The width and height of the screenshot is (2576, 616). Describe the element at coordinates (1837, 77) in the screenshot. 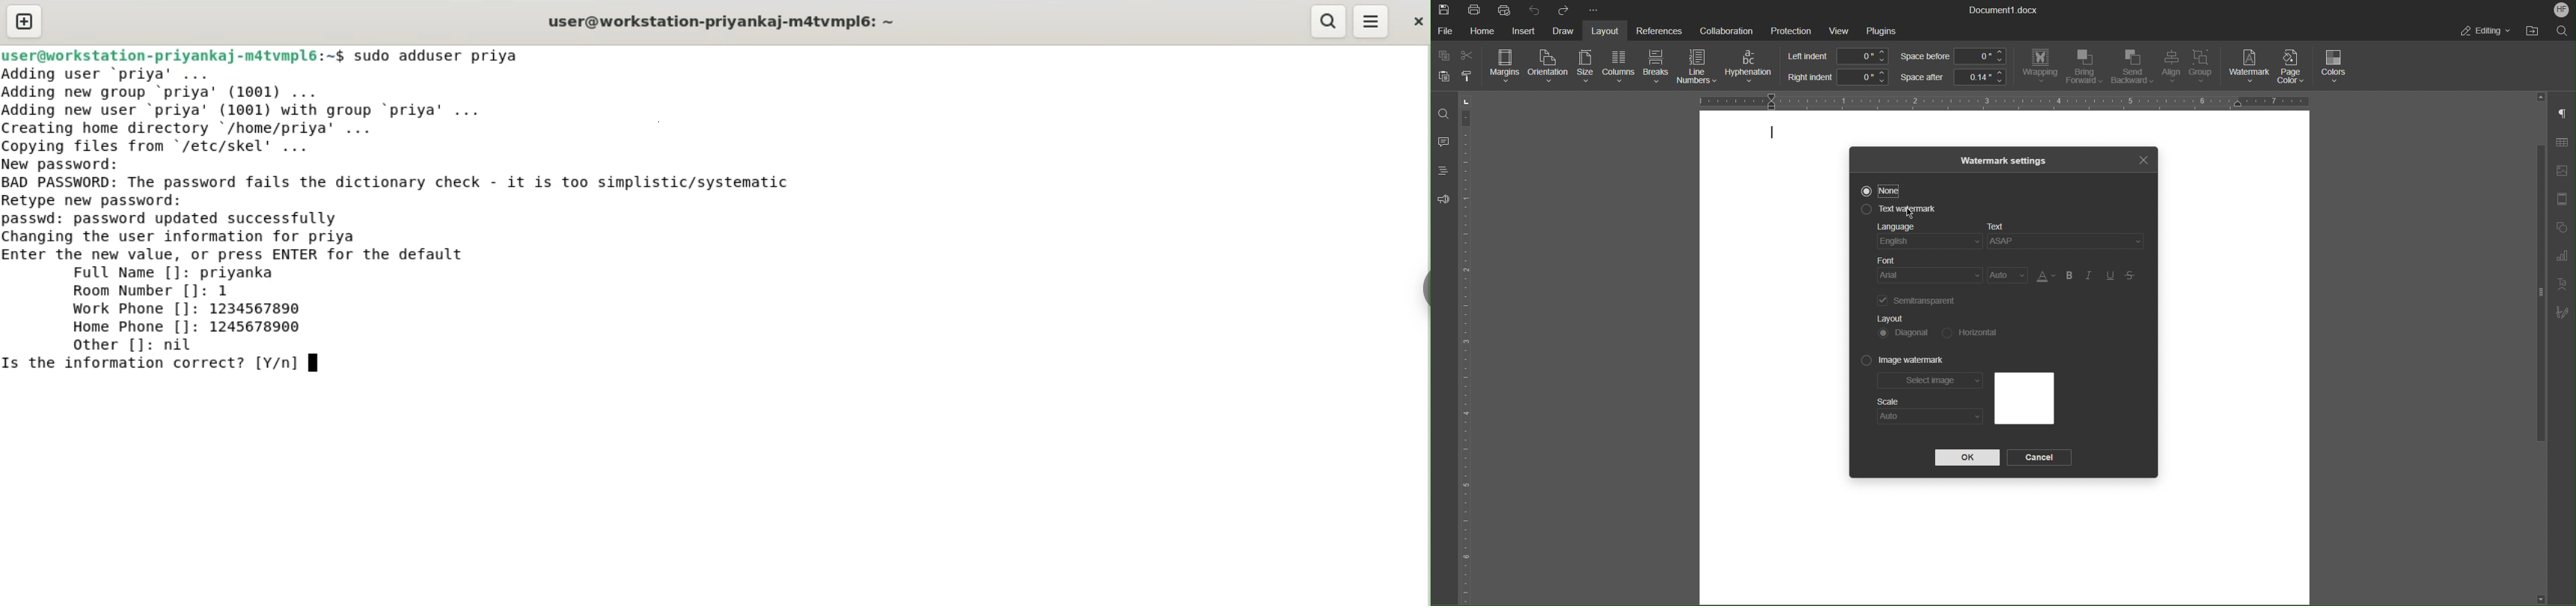

I see `Right indent` at that location.